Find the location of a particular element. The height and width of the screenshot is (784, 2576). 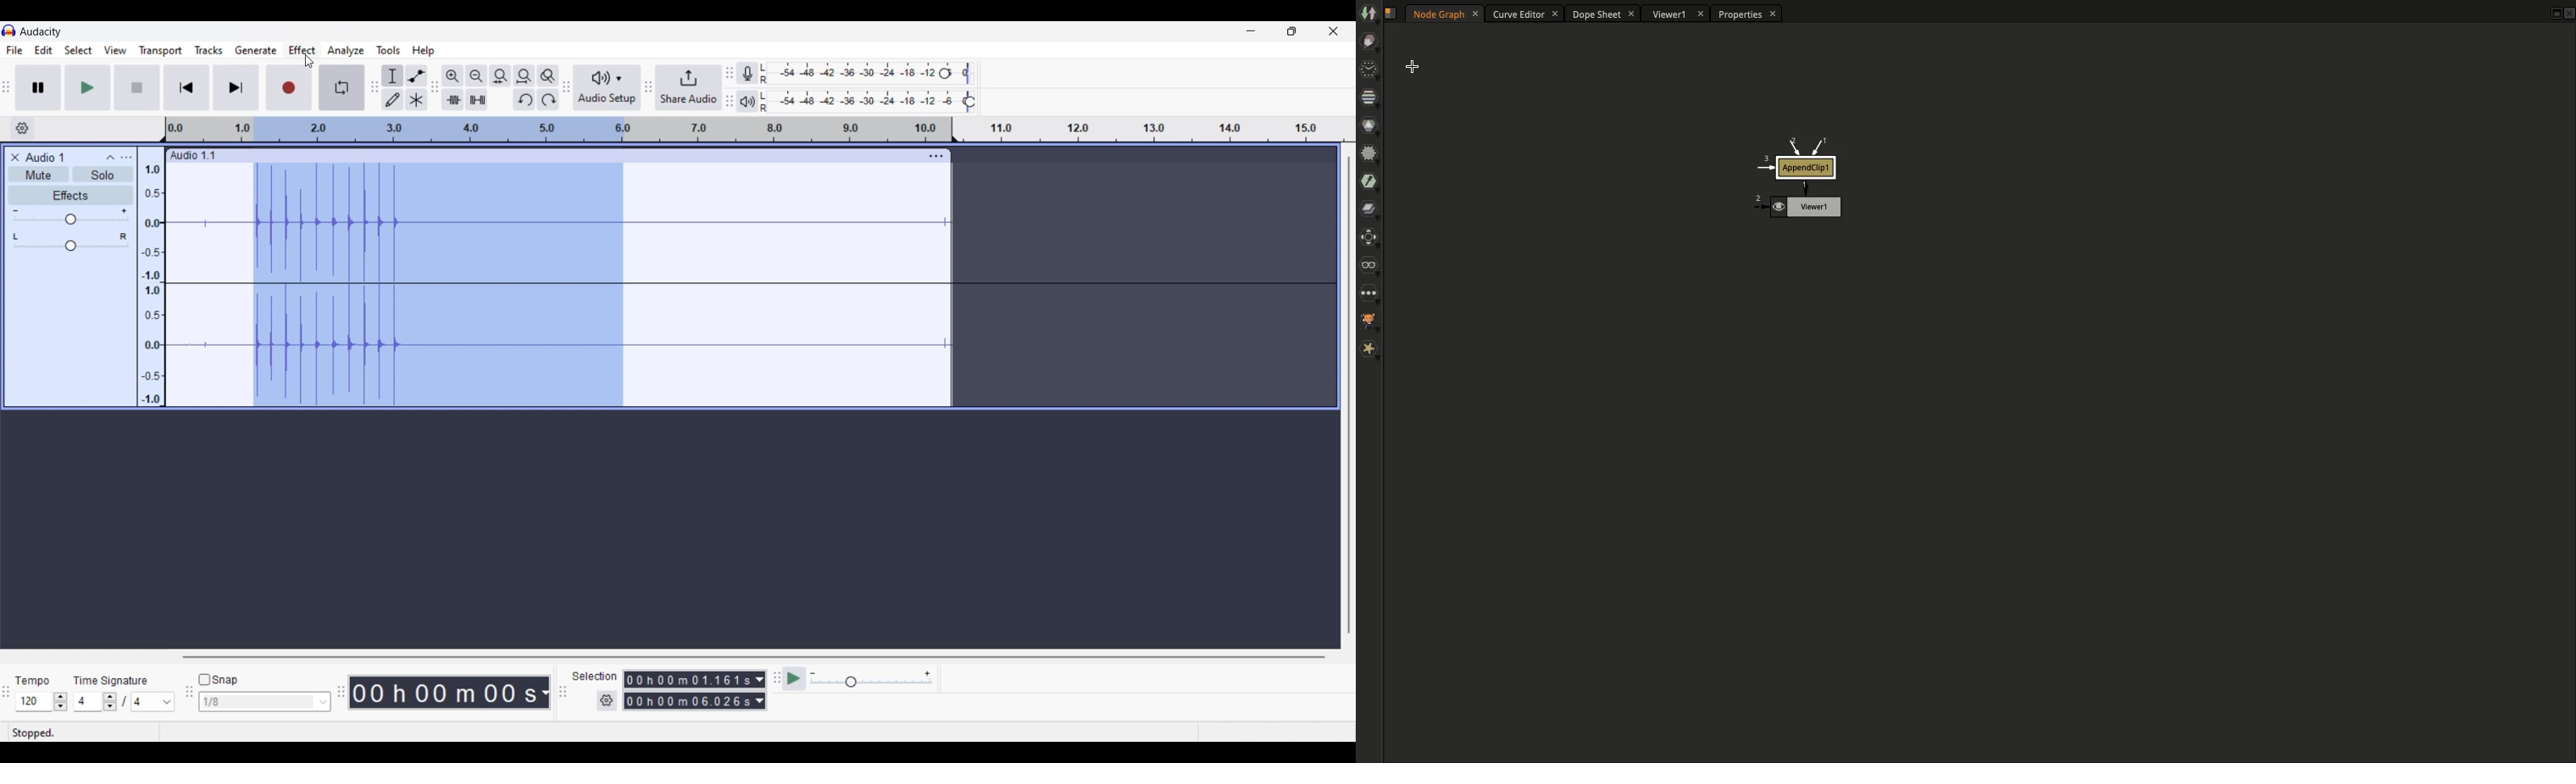

Playback level header is located at coordinates (970, 102).